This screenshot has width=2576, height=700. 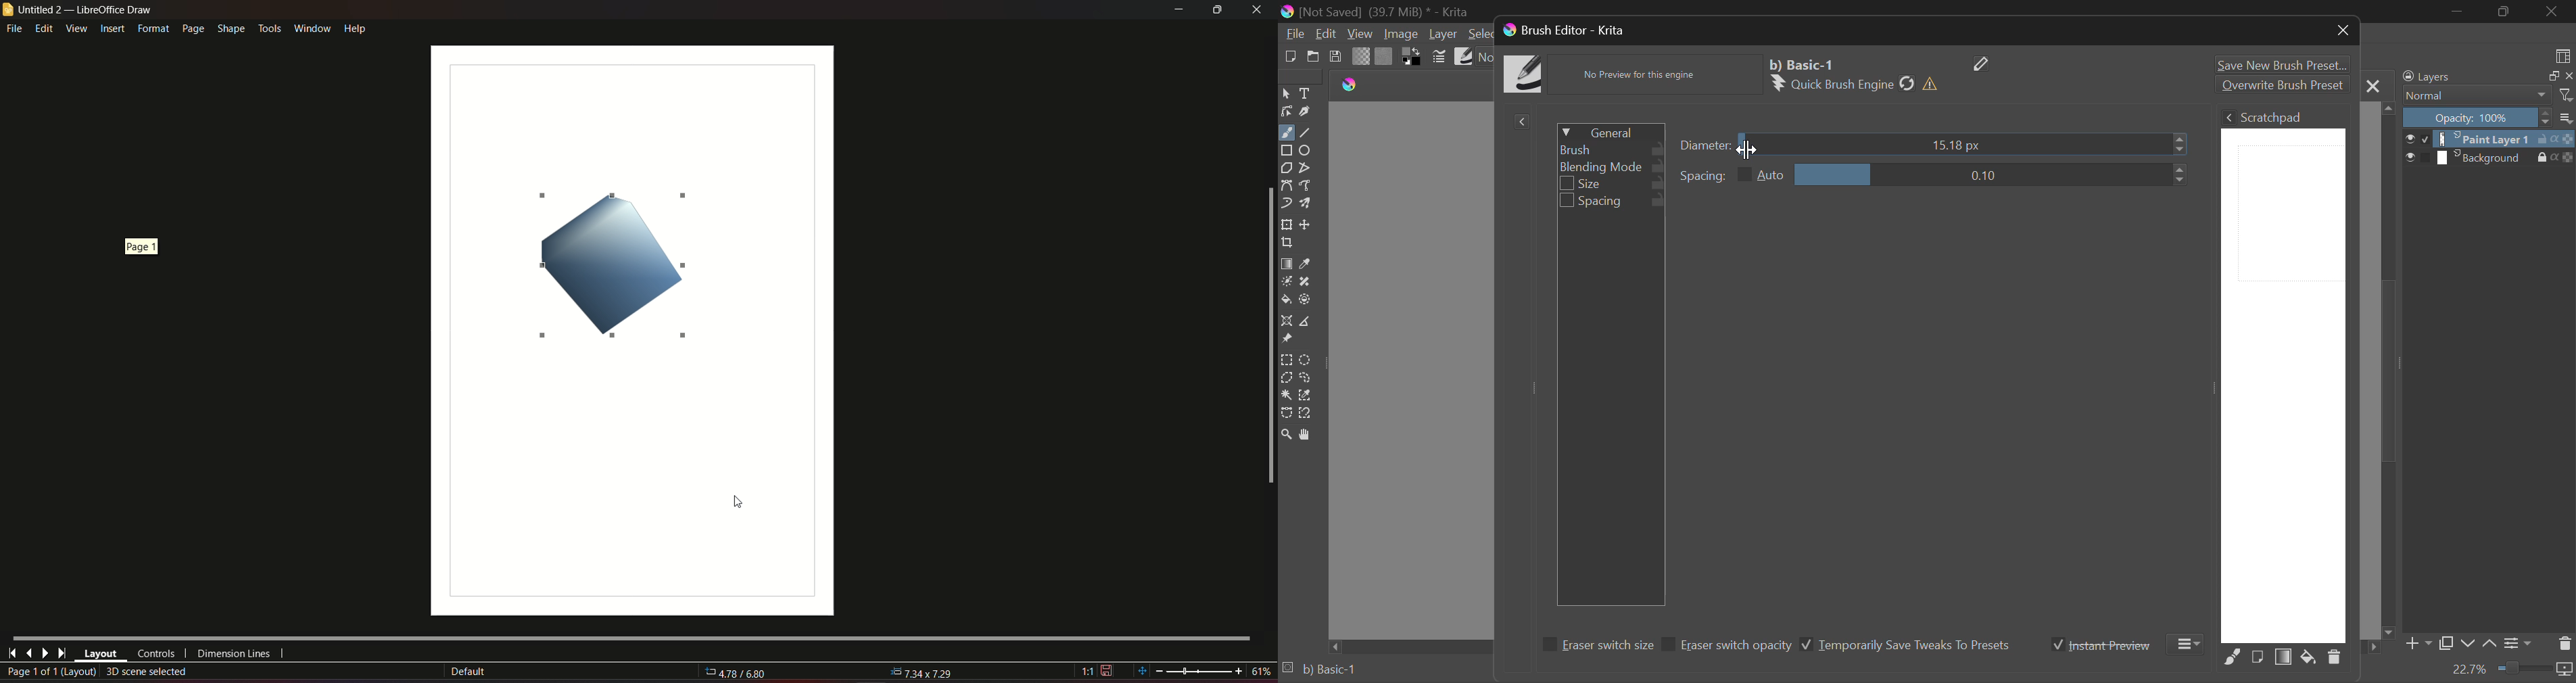 I want to click on window, so click(x=311, y=26).